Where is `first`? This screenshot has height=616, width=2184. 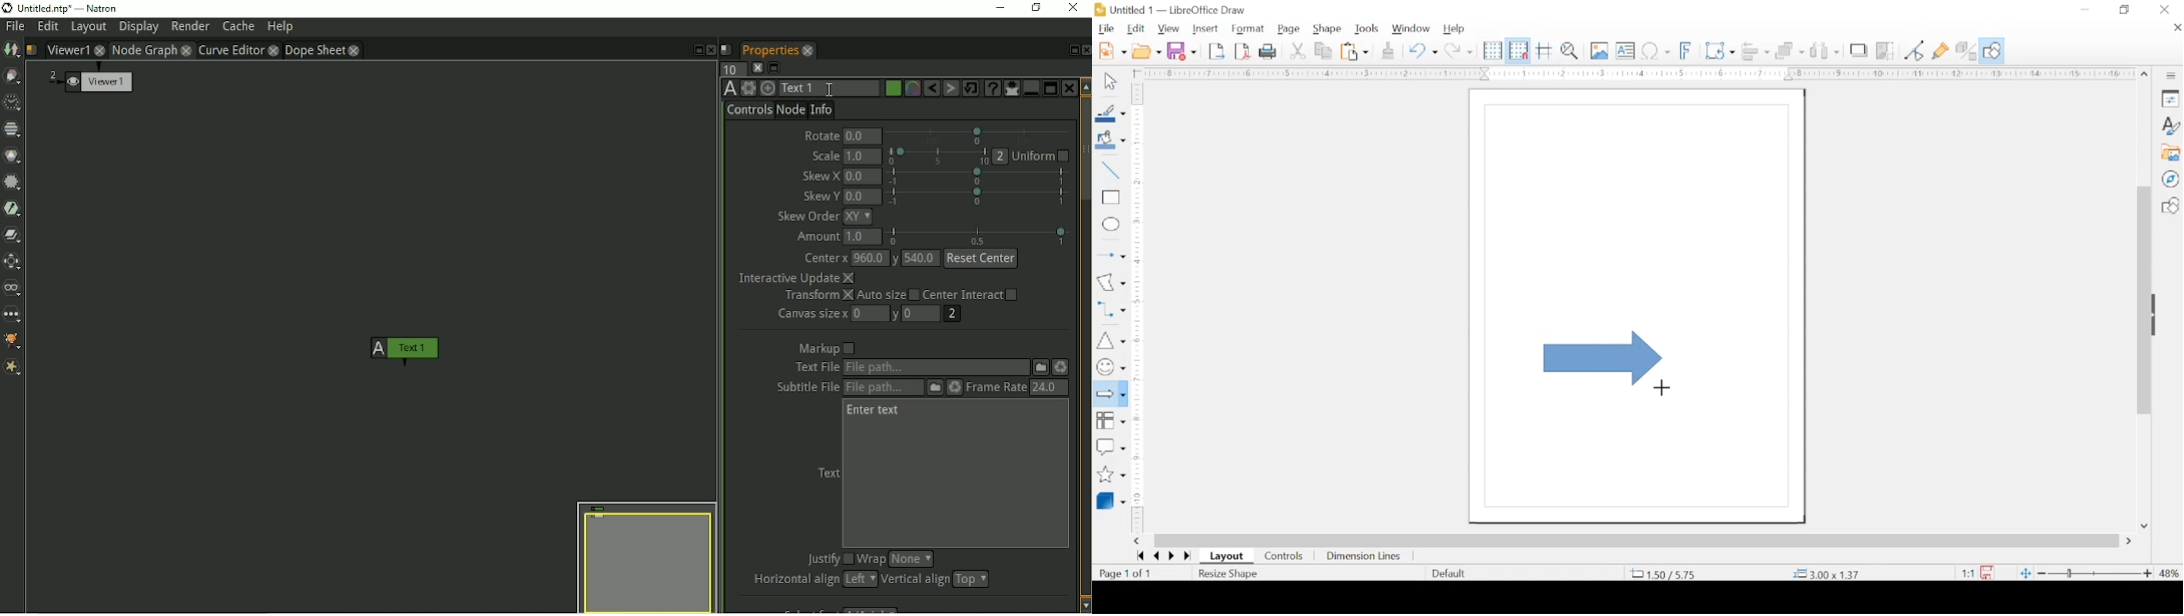
first is located at coordinates (1140, 556).